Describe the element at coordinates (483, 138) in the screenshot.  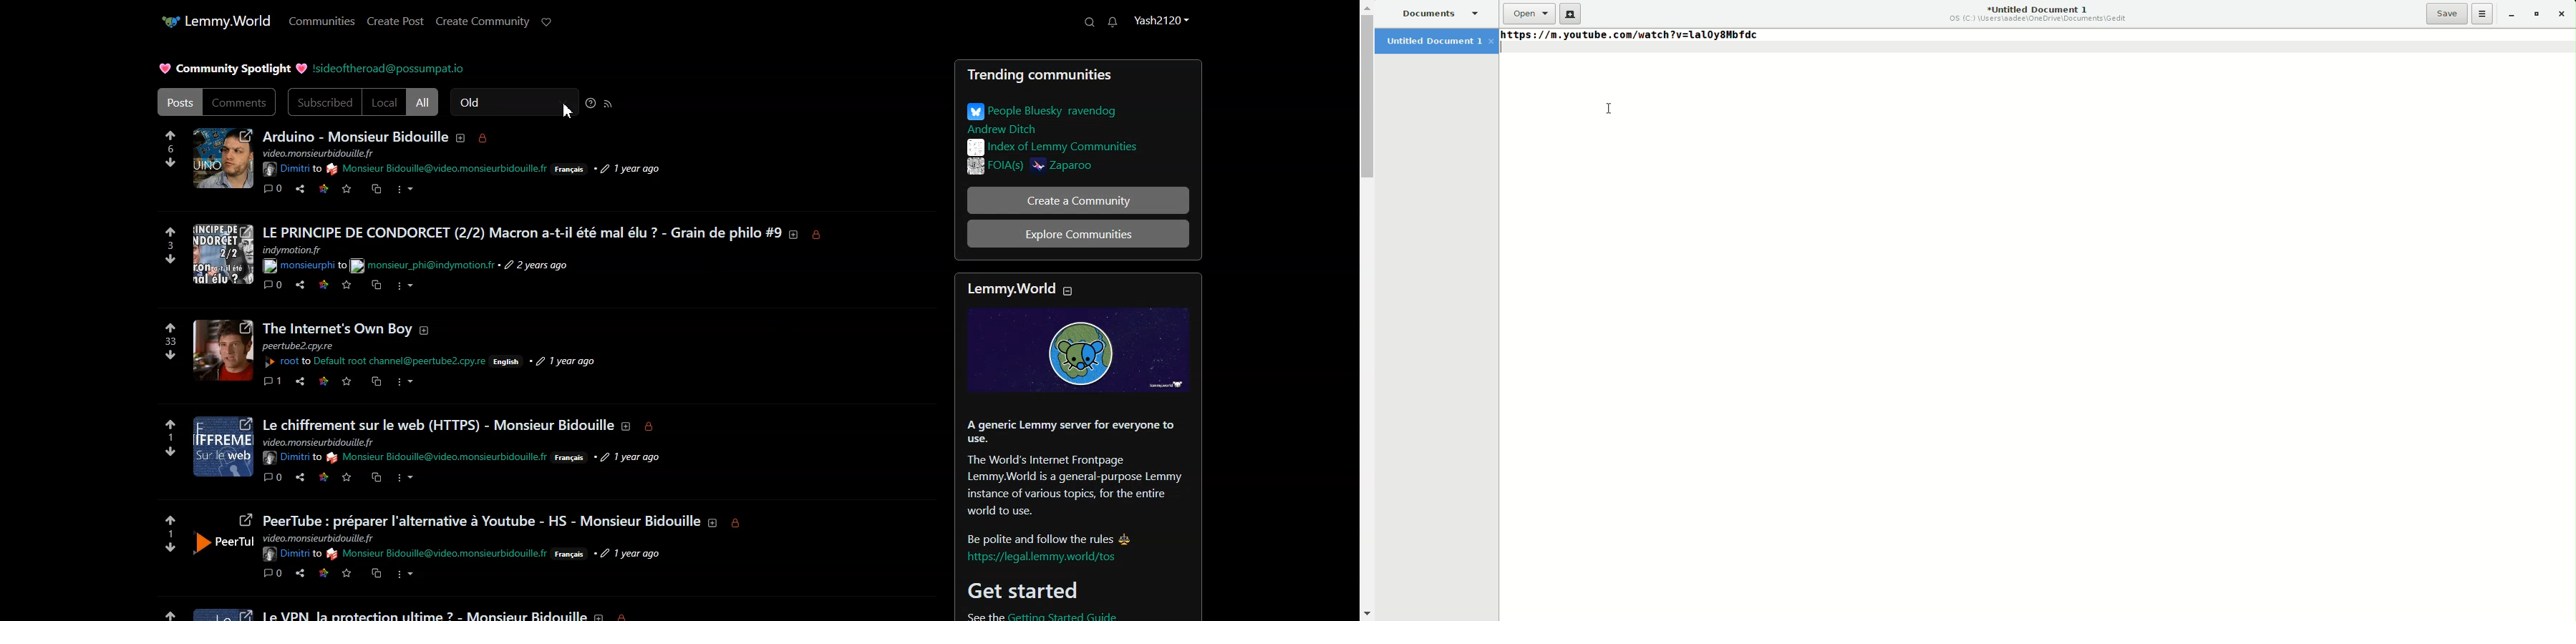
I see `Locked` at that location.